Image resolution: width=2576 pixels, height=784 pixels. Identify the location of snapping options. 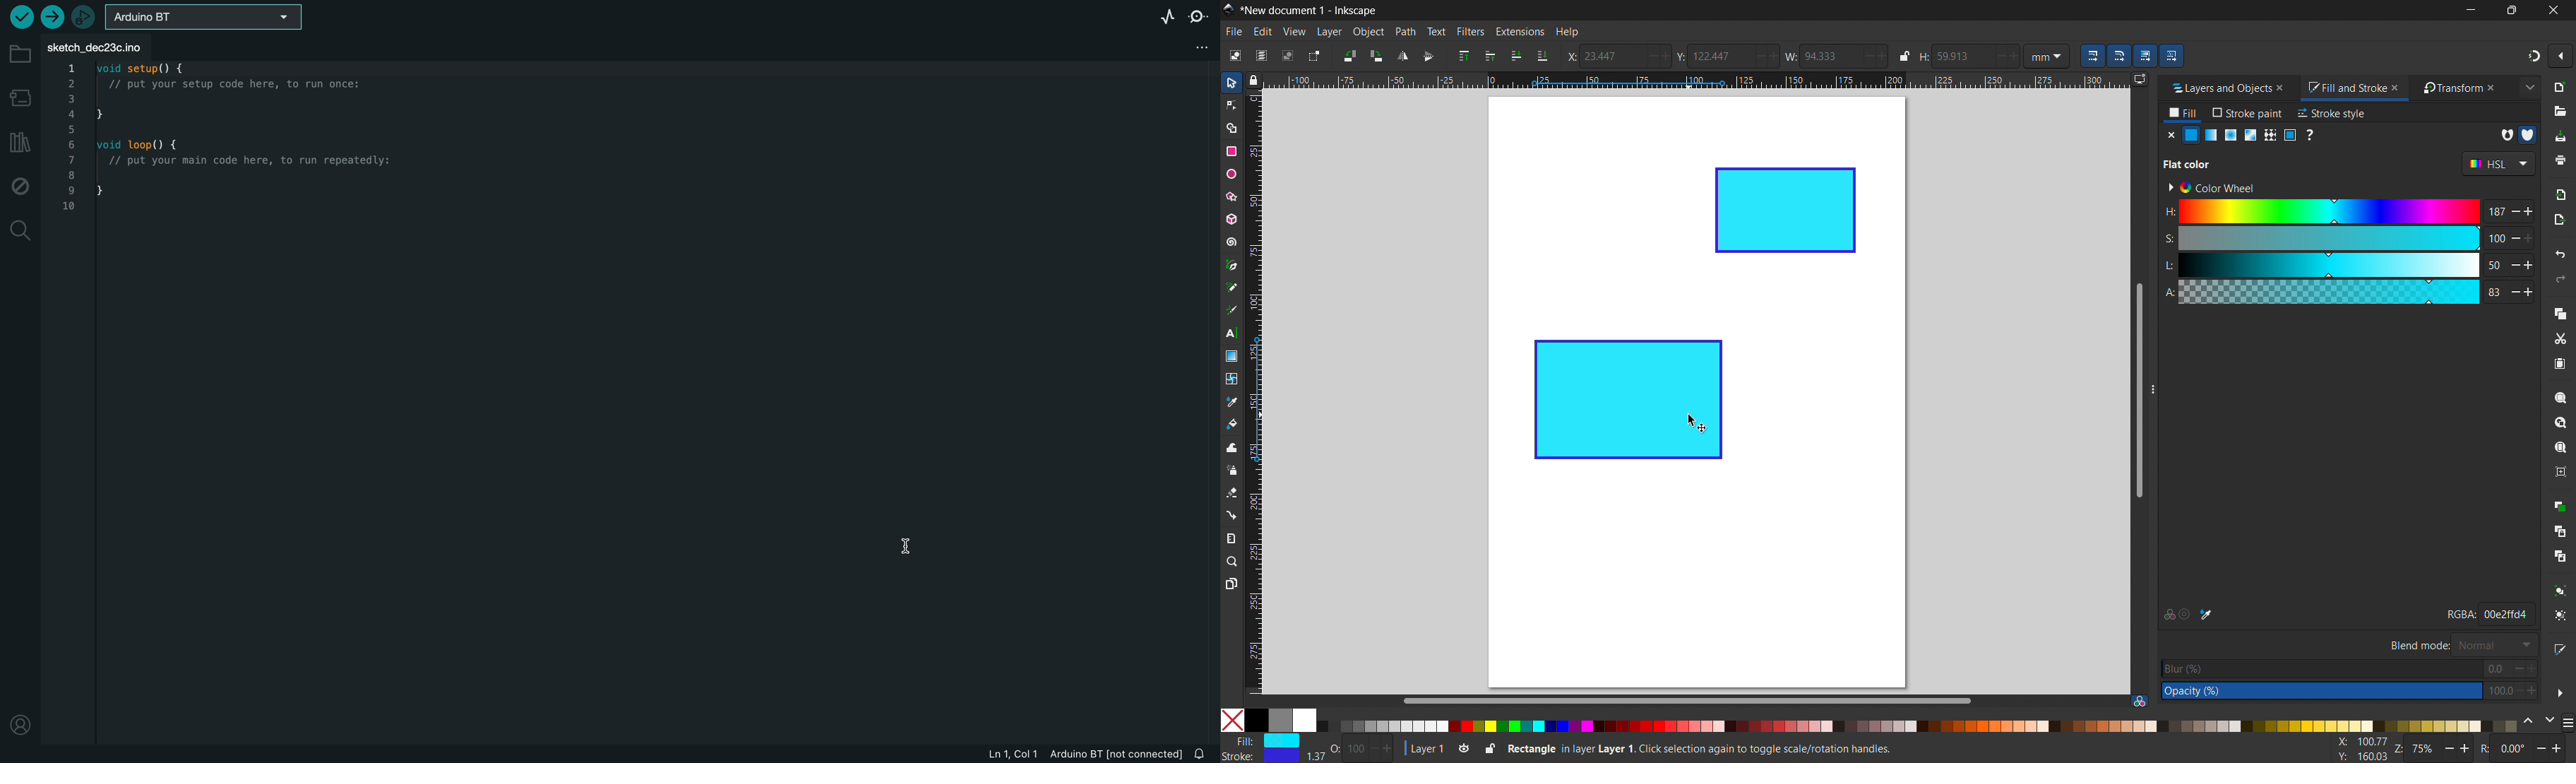
(2560, 56).